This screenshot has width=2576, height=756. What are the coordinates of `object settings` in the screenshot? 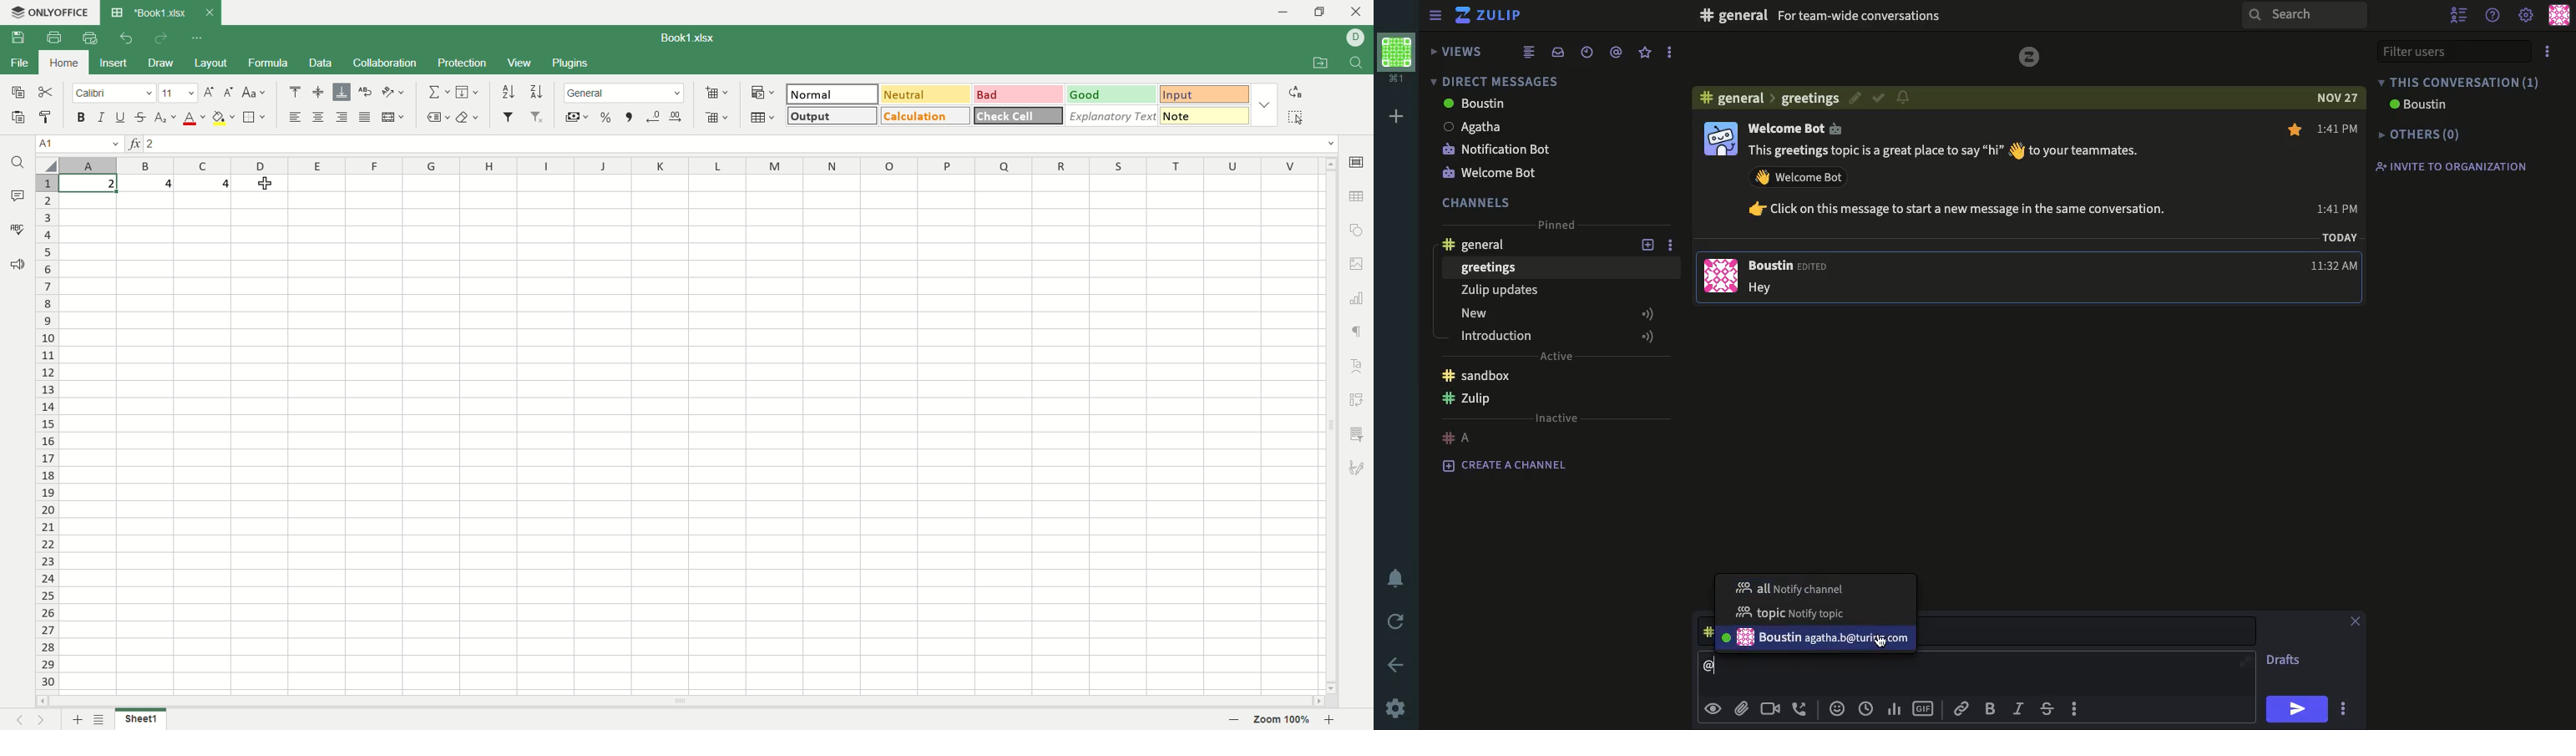 It's located at (1357, 230).